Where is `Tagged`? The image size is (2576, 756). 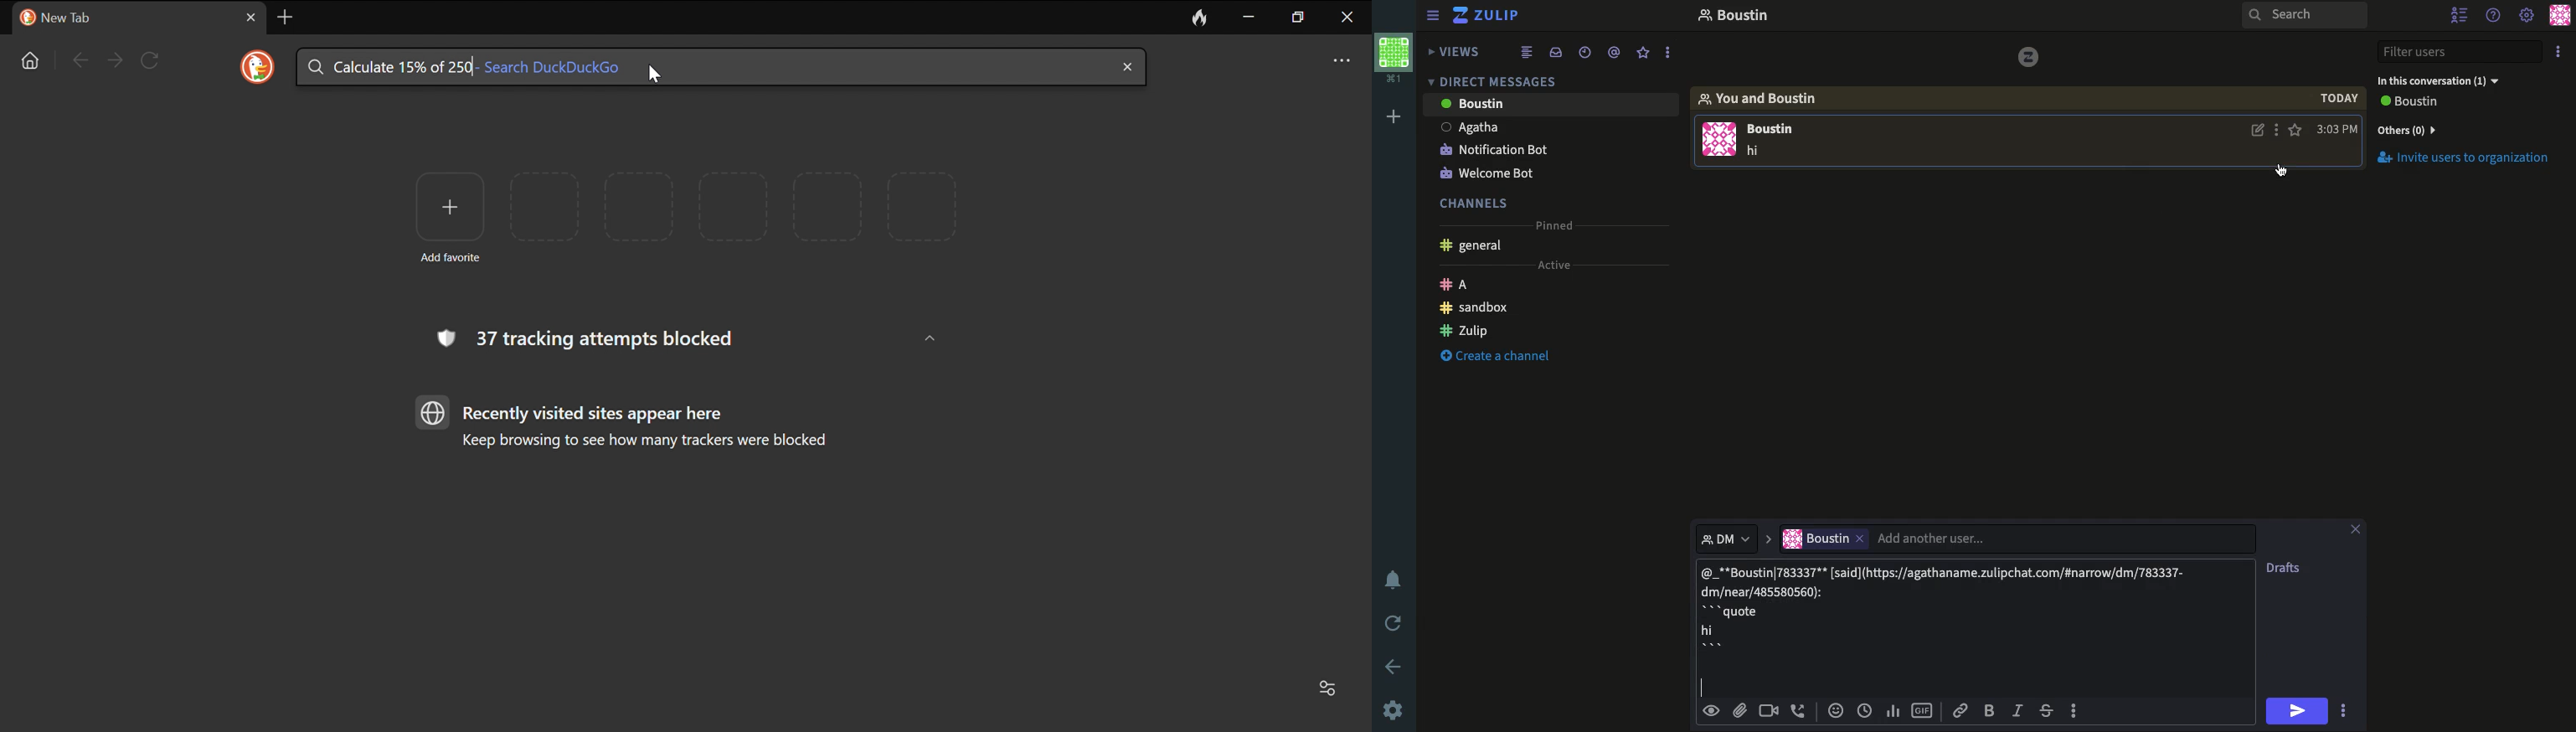
Tagged is located at coordinates (1614, 53).